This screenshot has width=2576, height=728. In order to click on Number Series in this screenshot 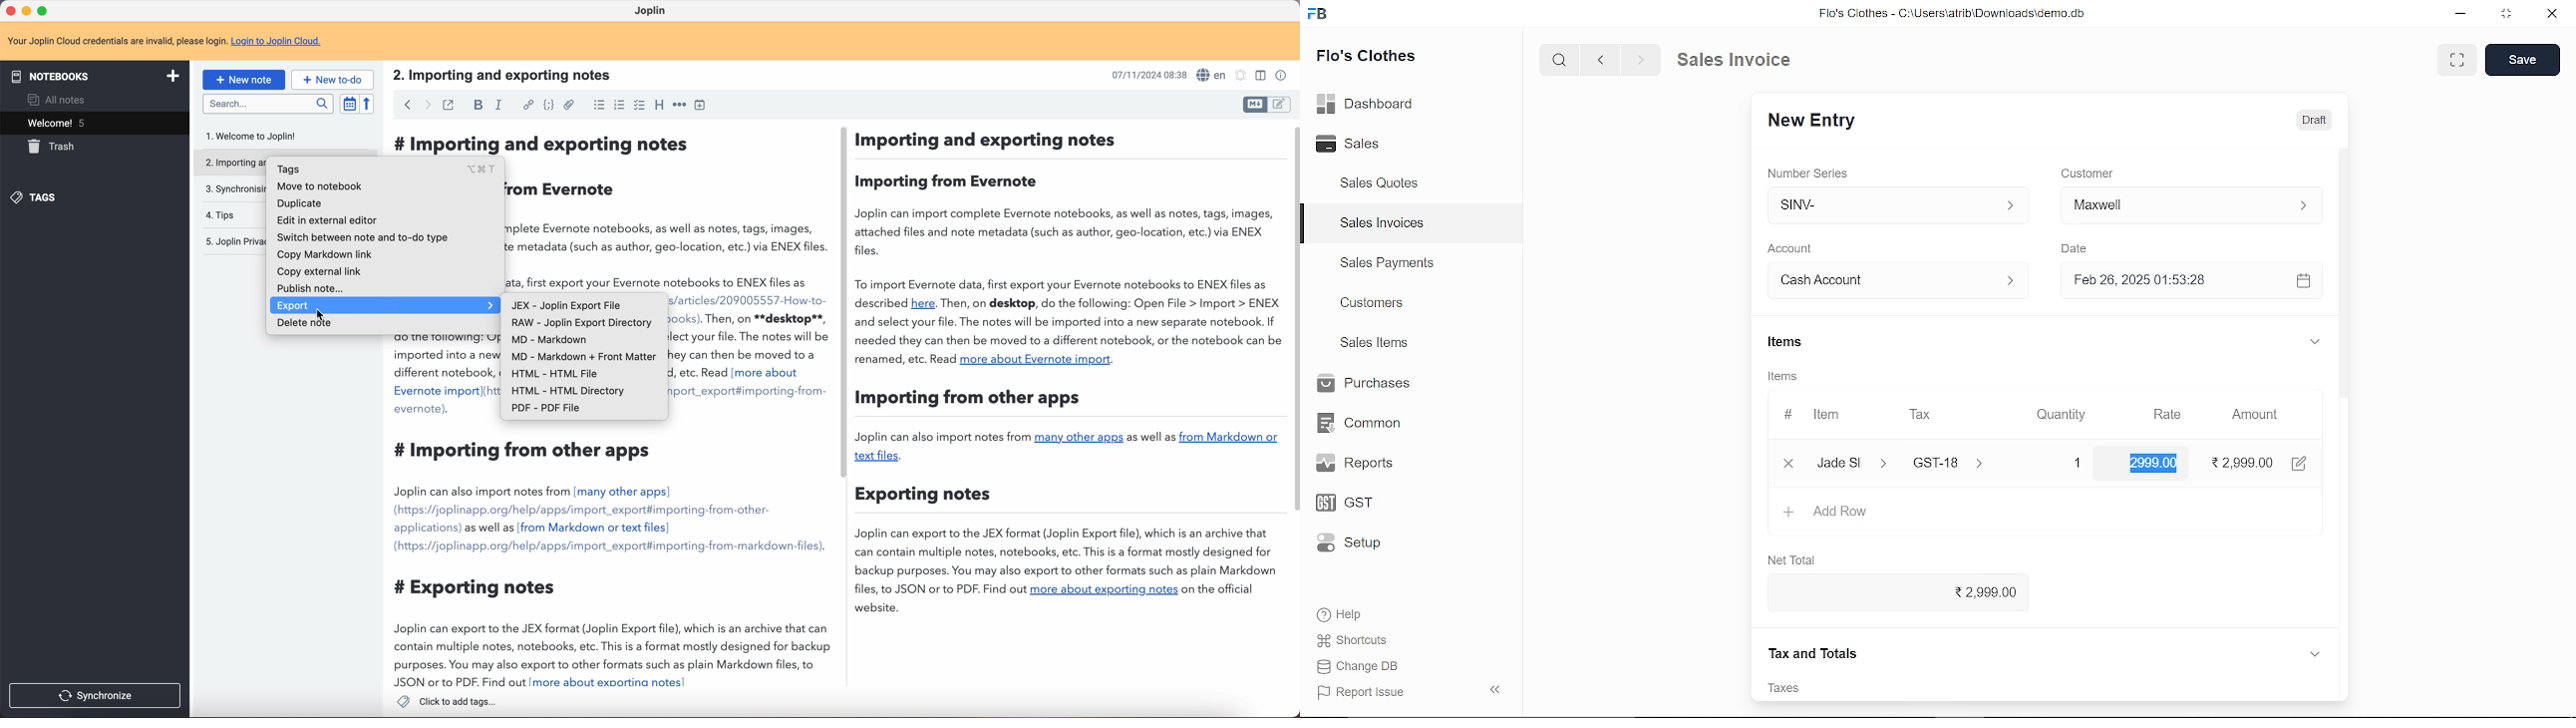, I will do `click(1810, 173)`.